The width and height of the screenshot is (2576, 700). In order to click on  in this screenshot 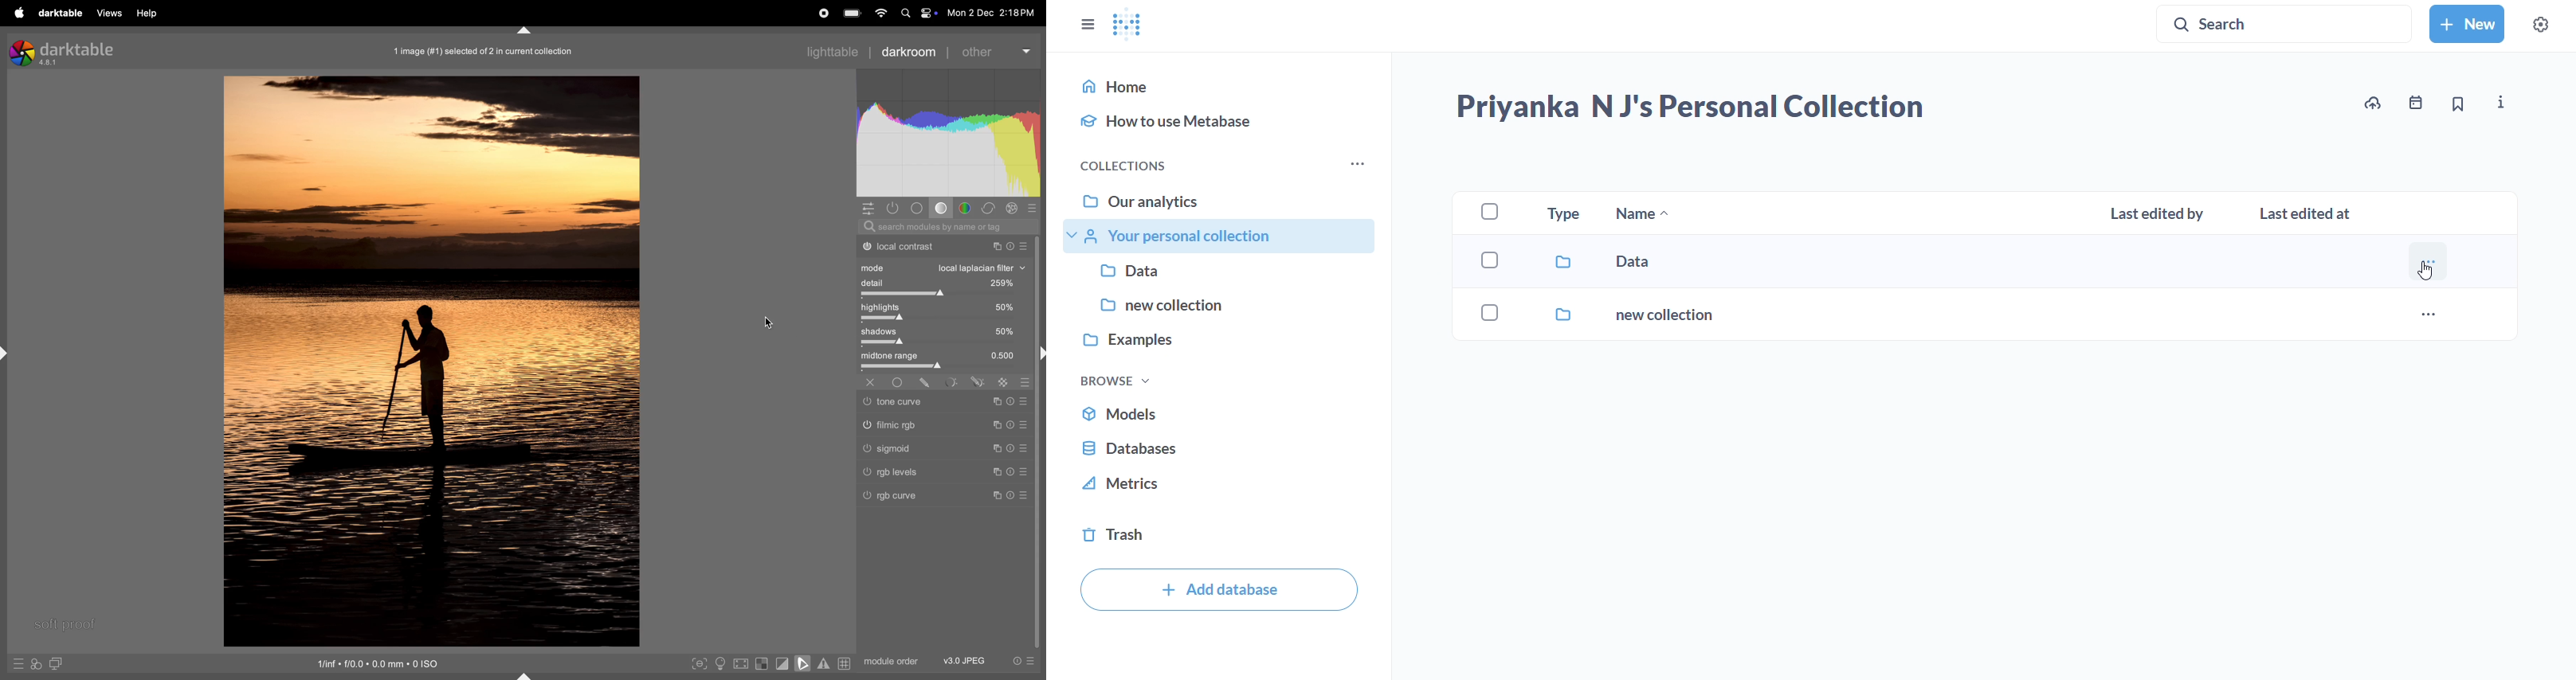, I will do `click(871, 381)`.